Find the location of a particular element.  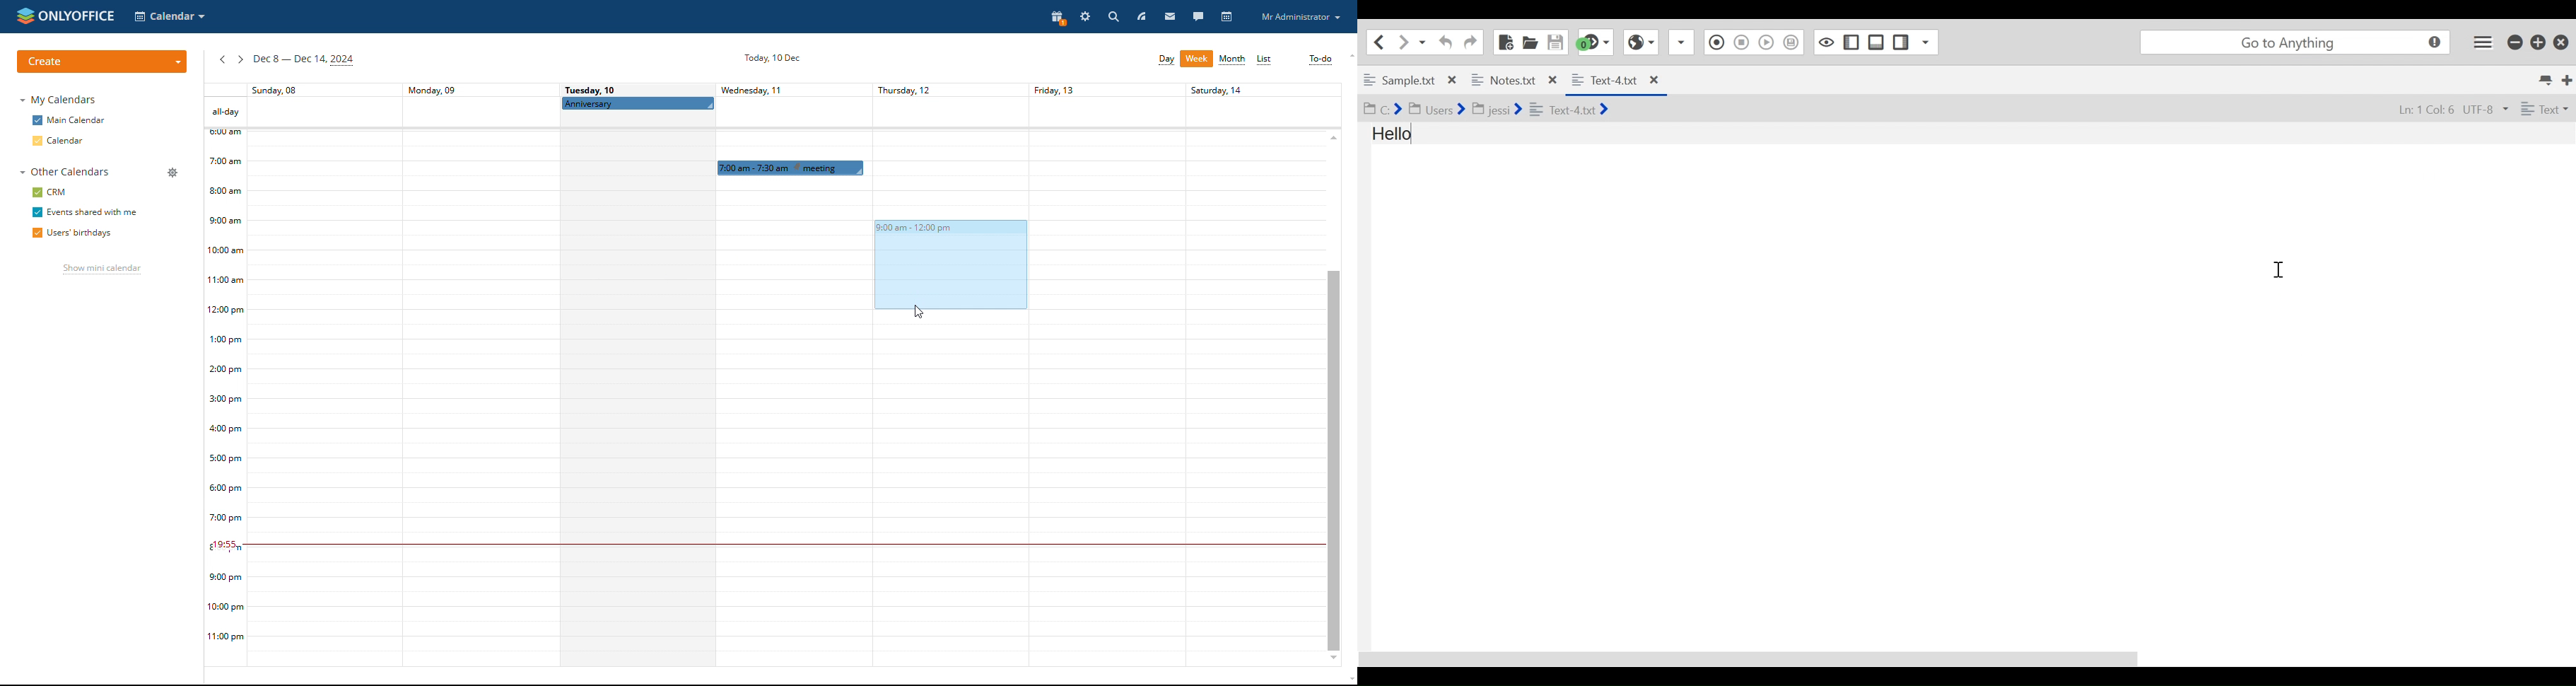

checkbox is located at coordinates (36, 141).